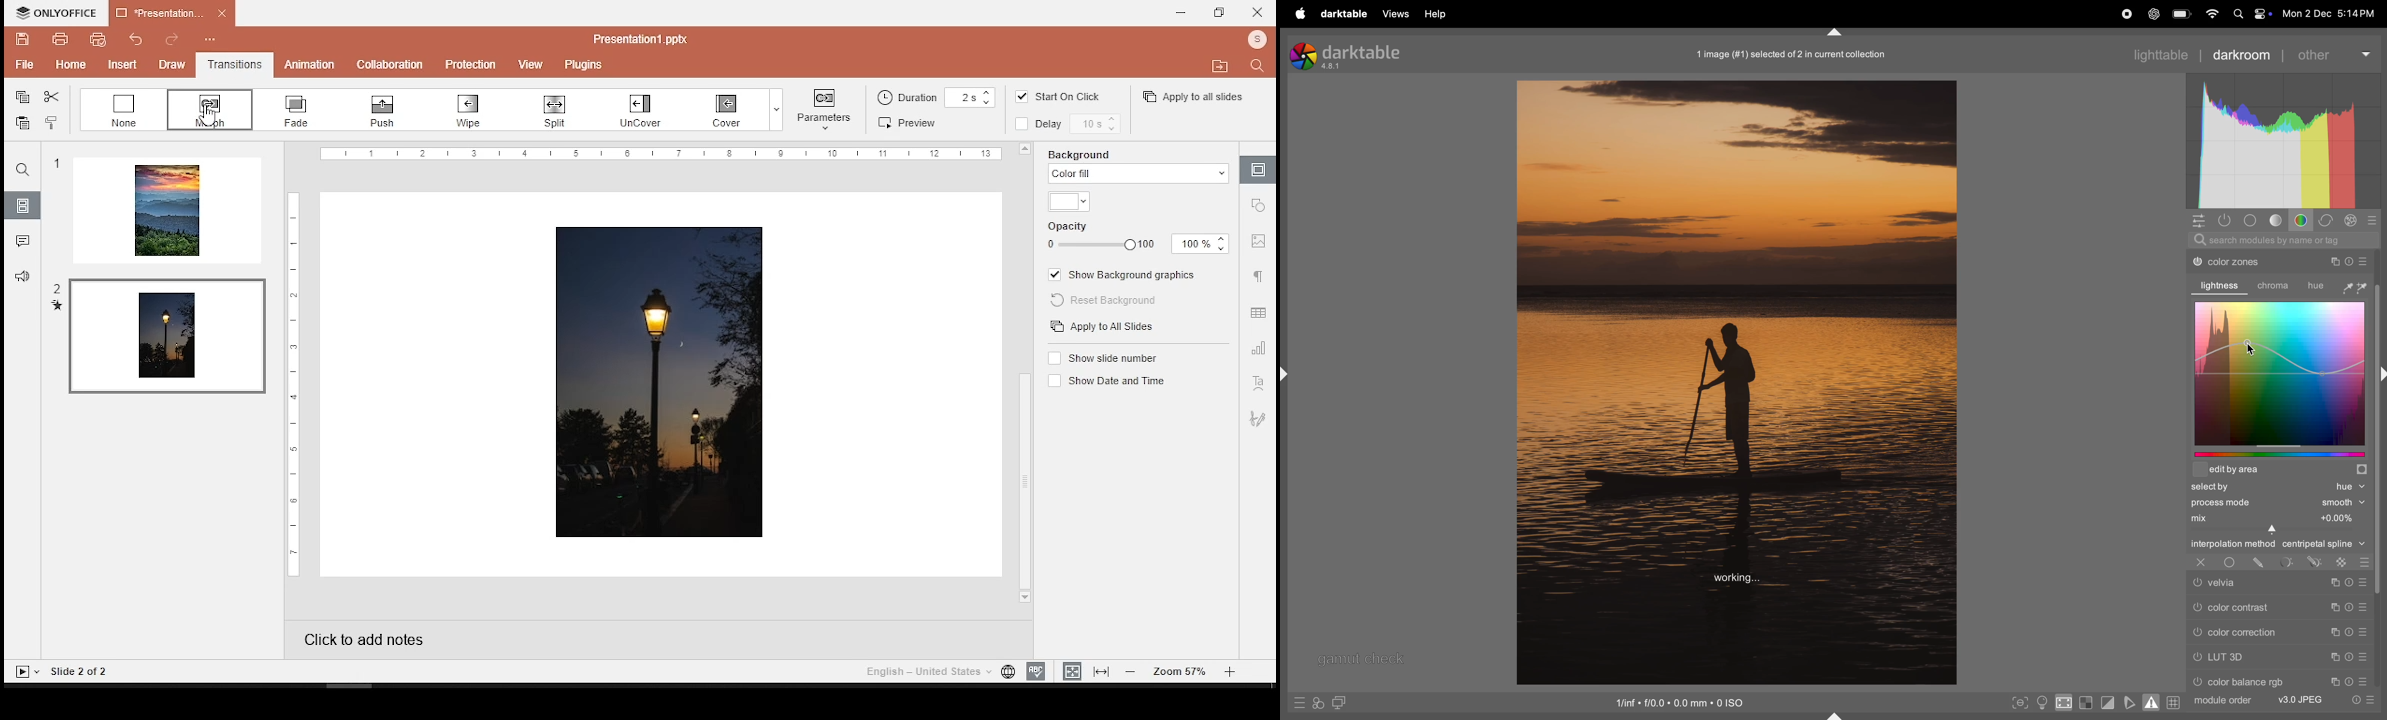  I want to click on click to add notes, so click(384, 639).